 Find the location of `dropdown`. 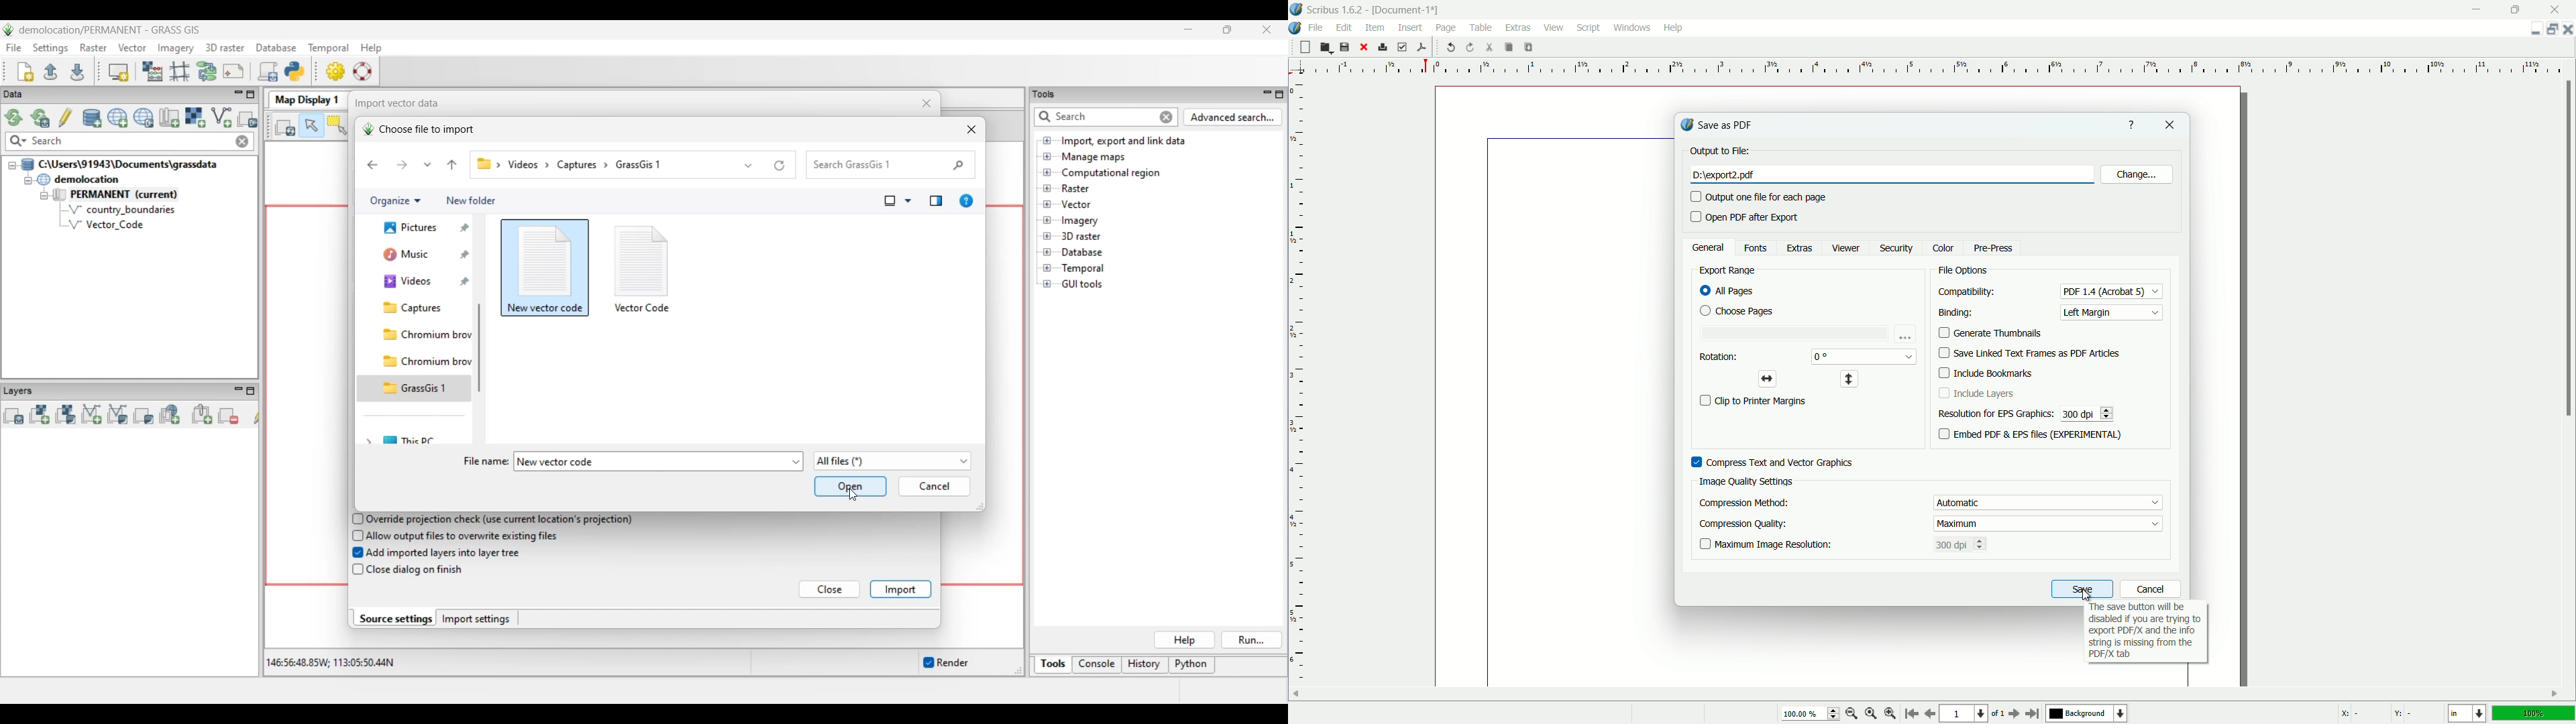

dropdown is located at coordinates (1911, 357).